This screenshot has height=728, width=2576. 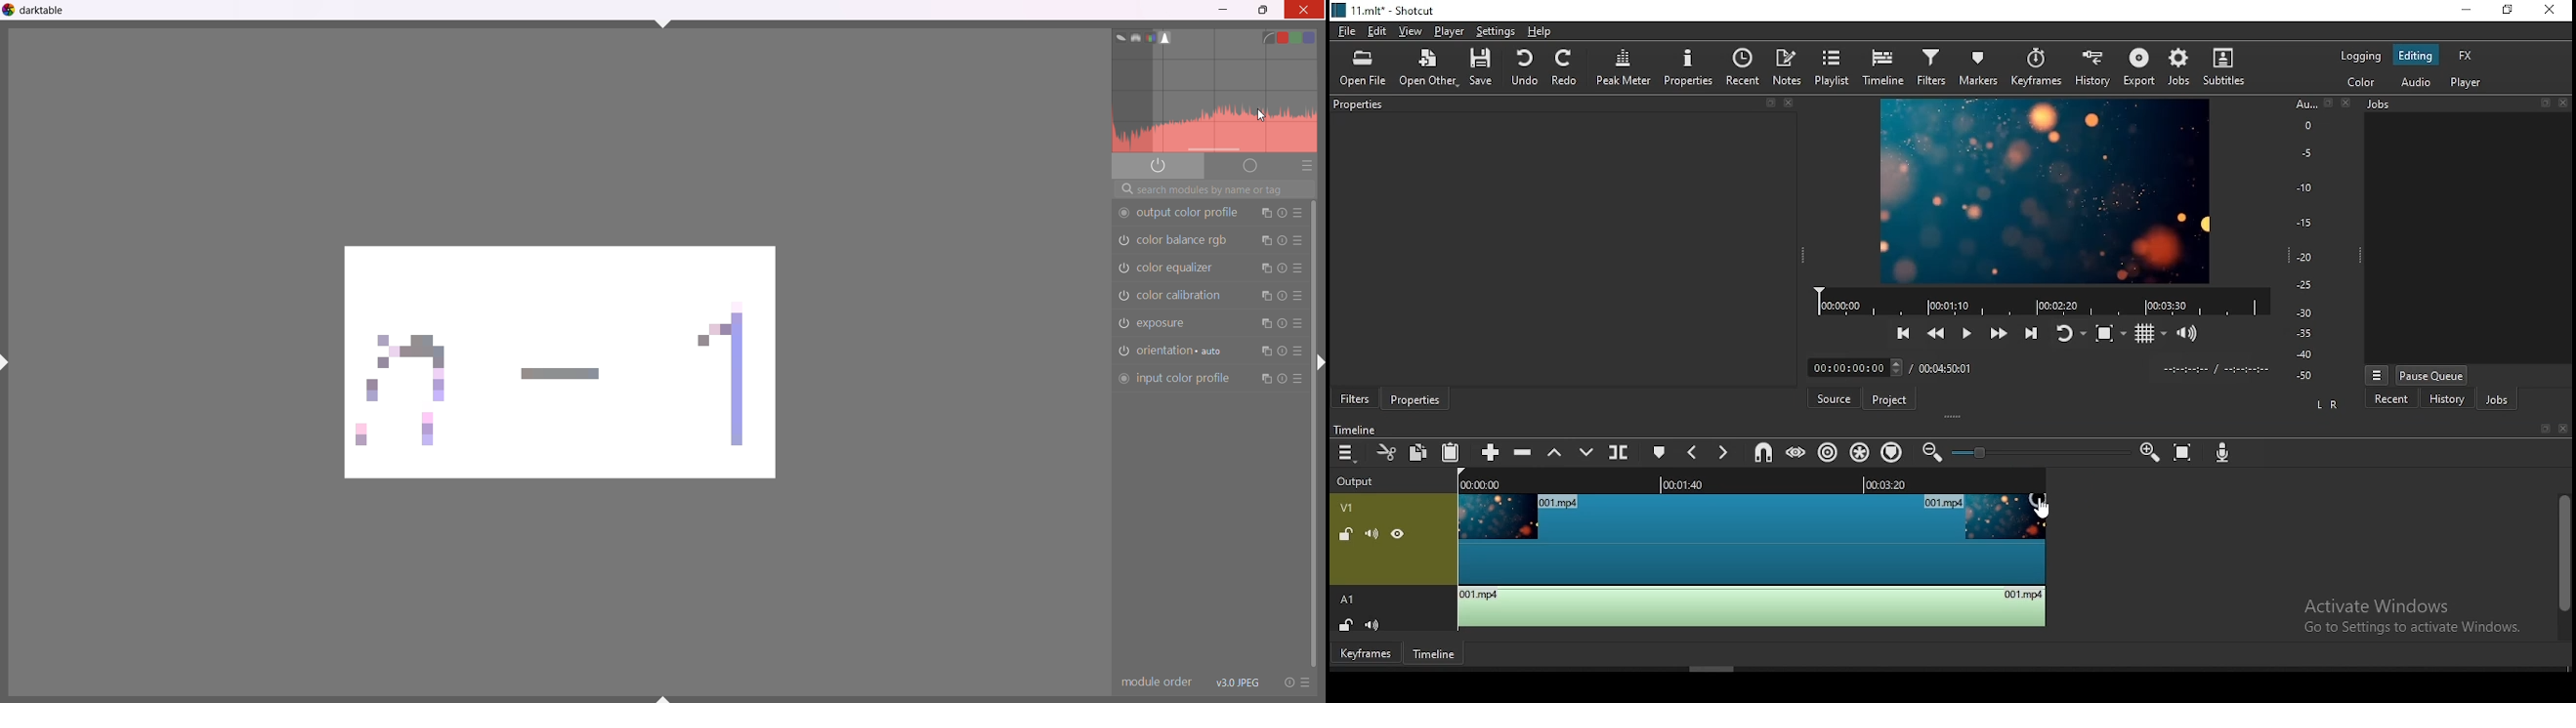 I want to click on audio track, so click(x=1694, y=609).